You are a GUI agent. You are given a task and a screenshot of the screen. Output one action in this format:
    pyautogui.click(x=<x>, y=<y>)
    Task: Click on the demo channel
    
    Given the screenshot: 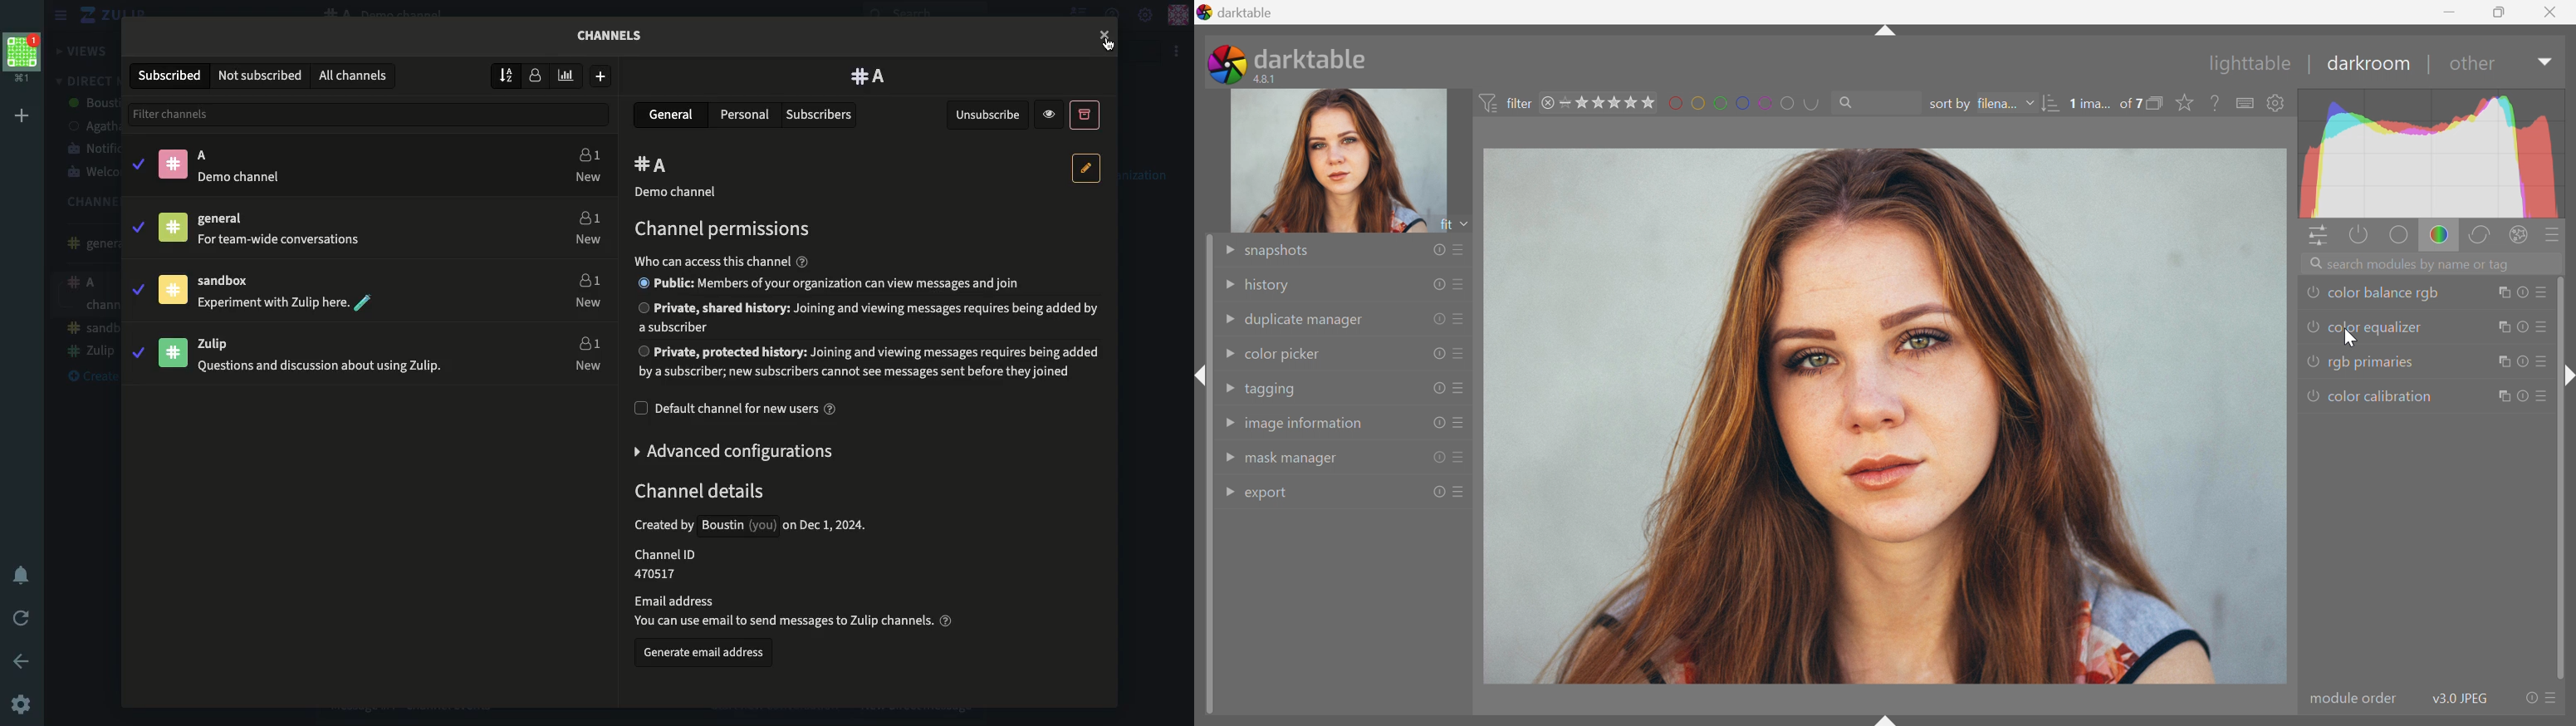 What is the action you would take?
    pyautogui.click(x=674, y=193)
    